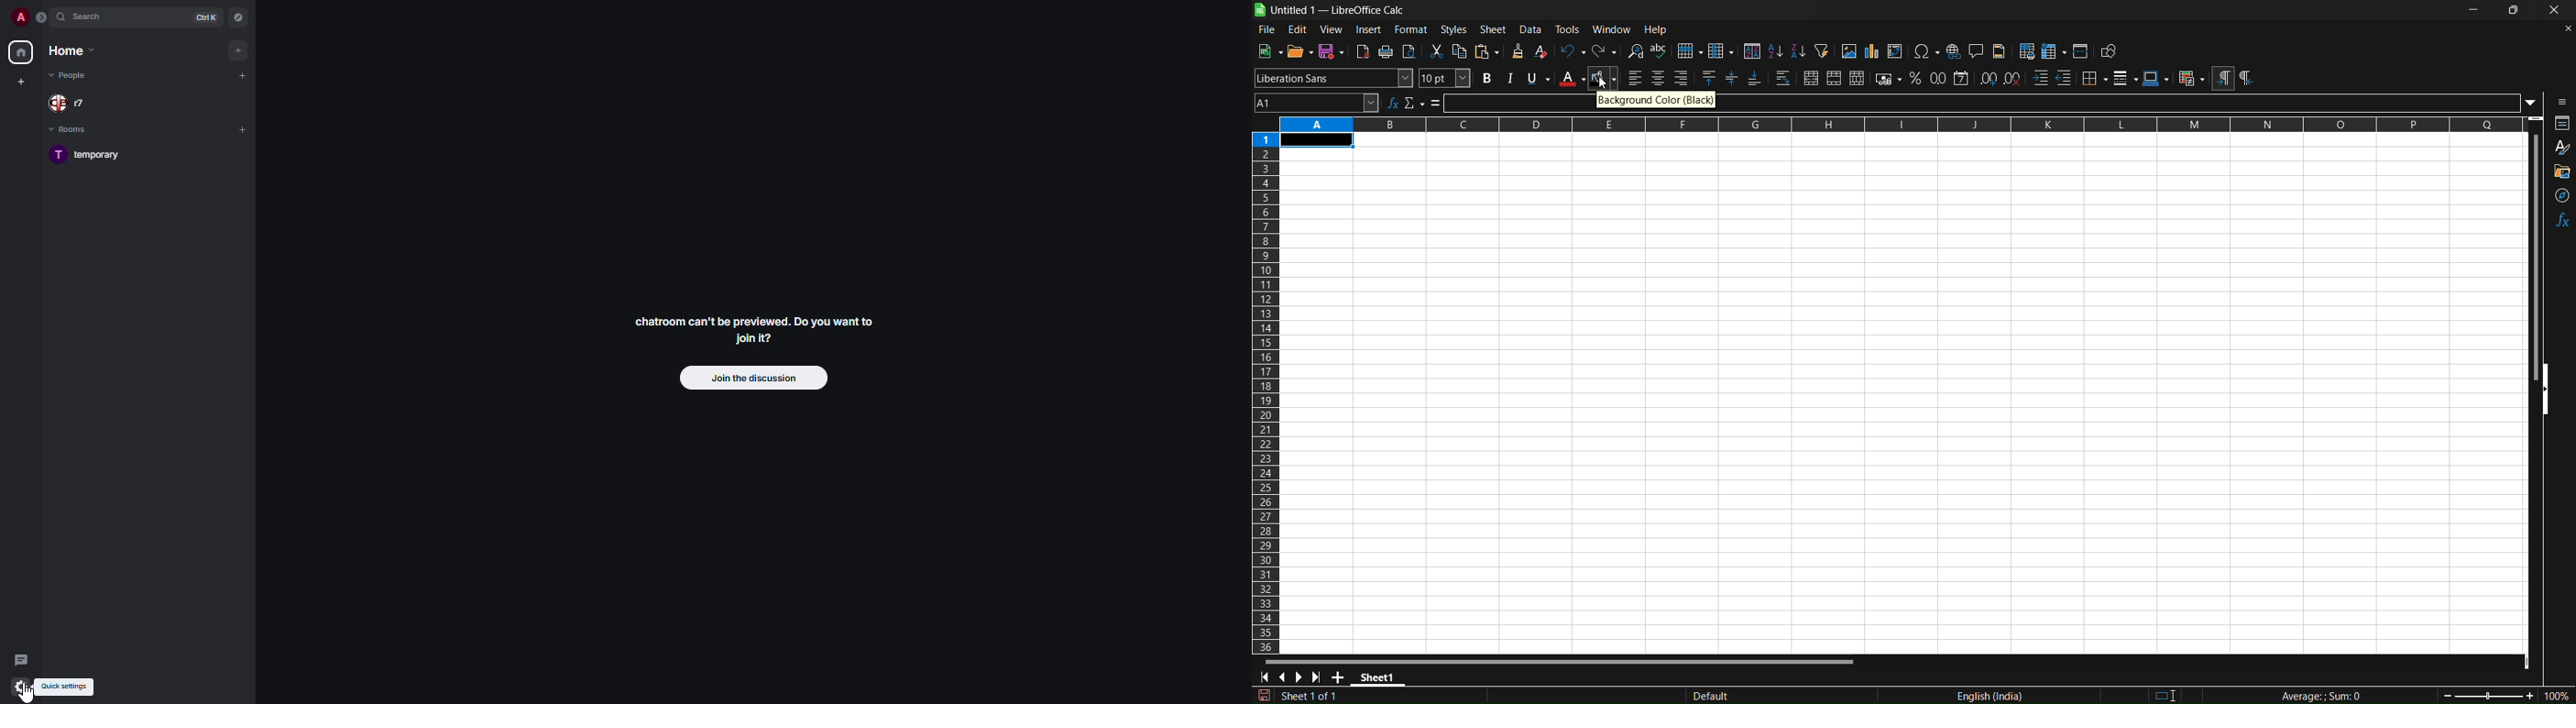  I want to click on edit, so click(1298, 29).